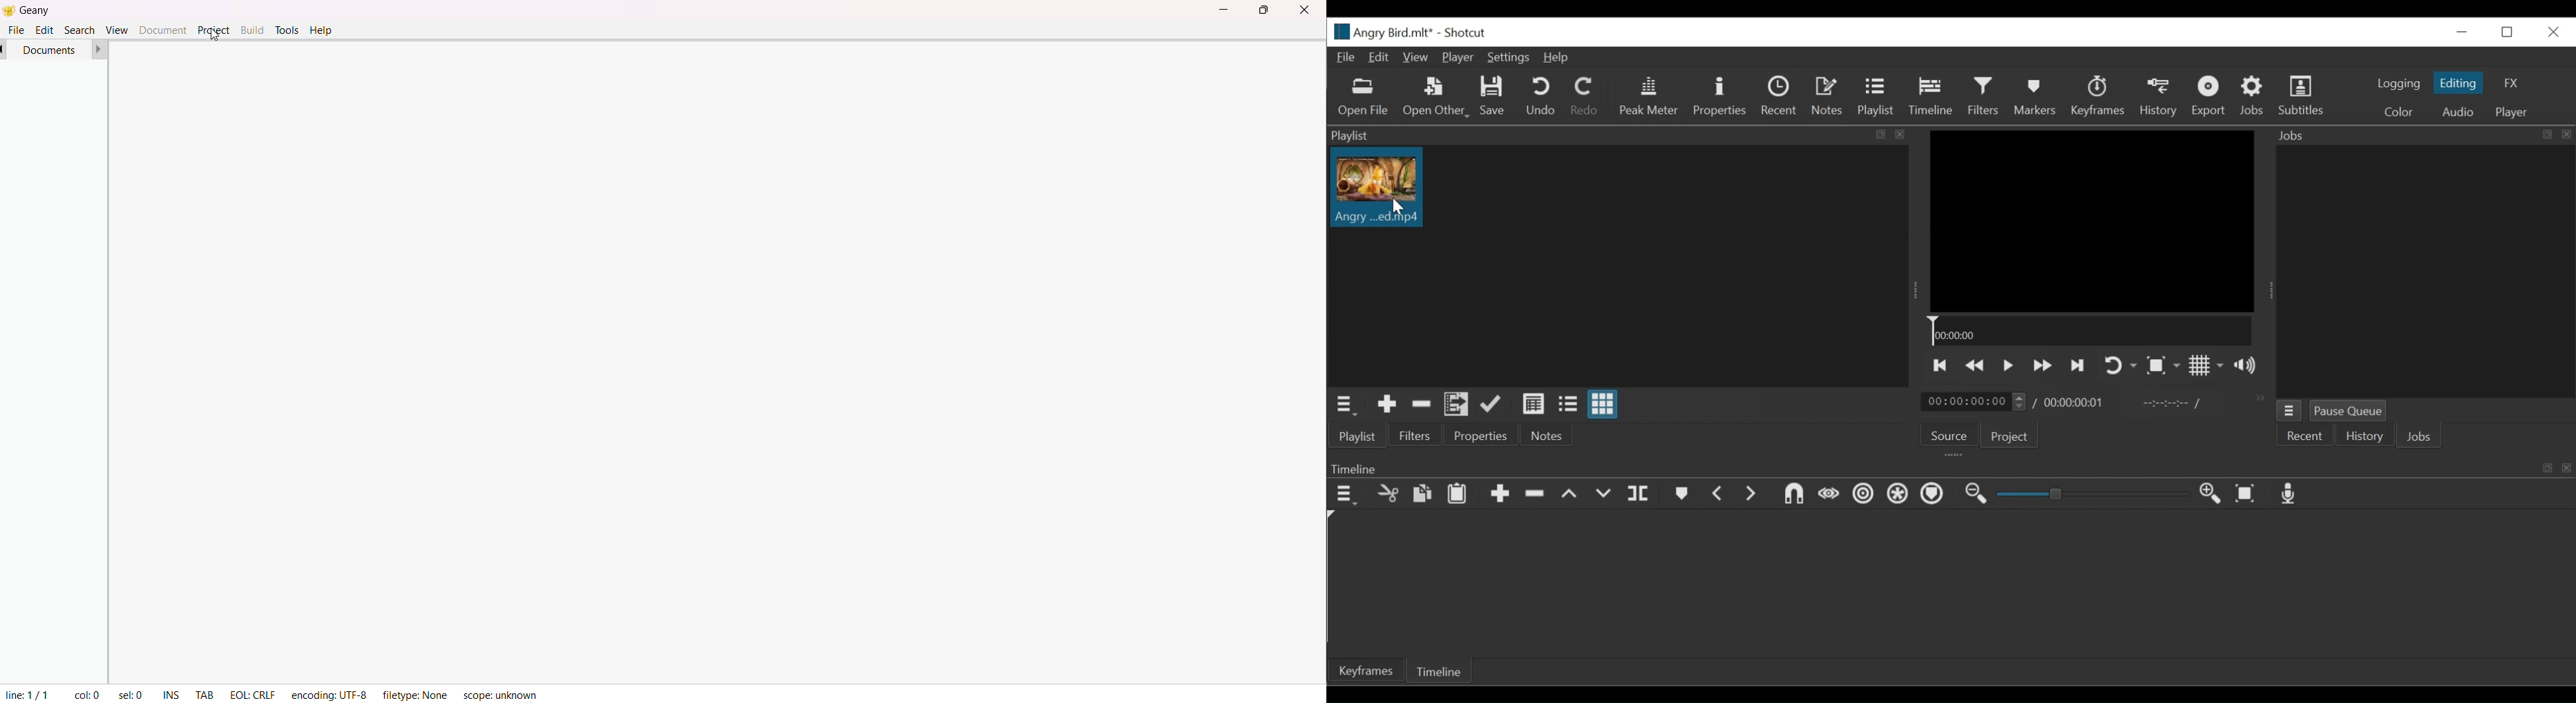 Image resolution: width=2576 pixels, height=728 pixels. I want to click on Peak Meter, so click(1649, 98).